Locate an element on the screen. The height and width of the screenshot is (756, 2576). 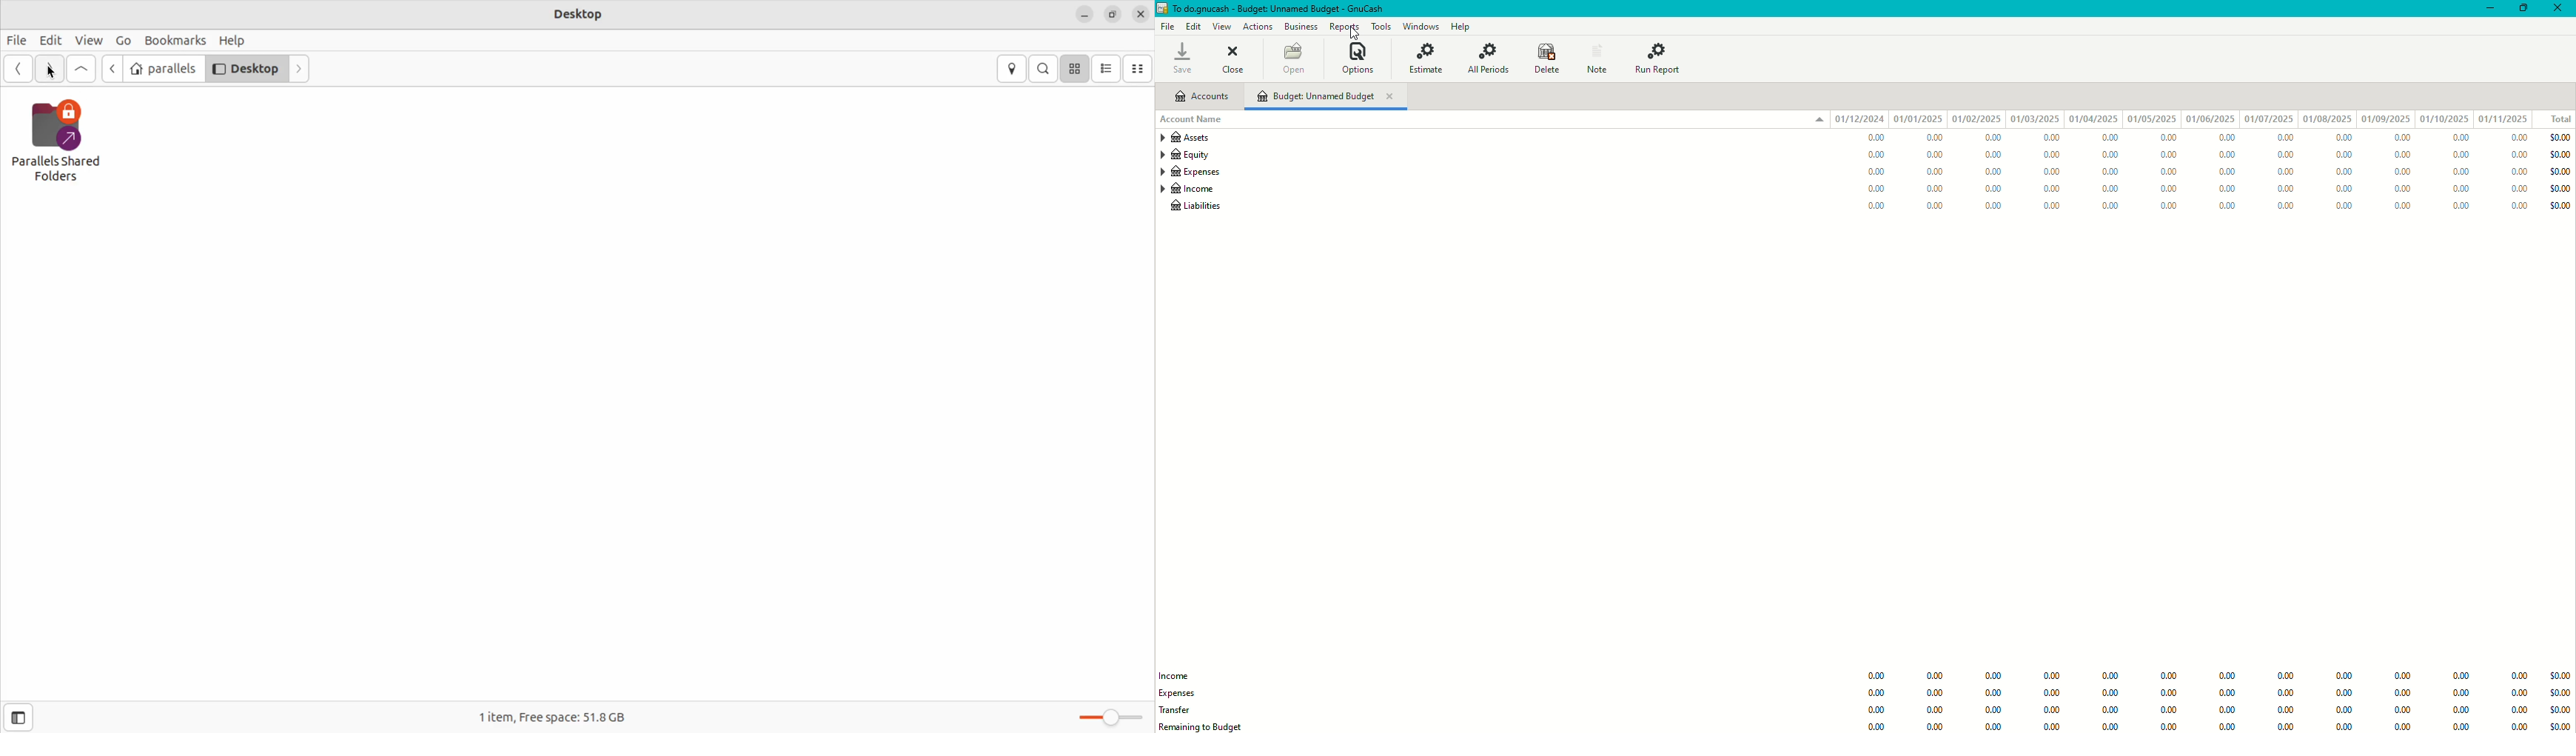
Minimize is located at coordinates (2485, 8).